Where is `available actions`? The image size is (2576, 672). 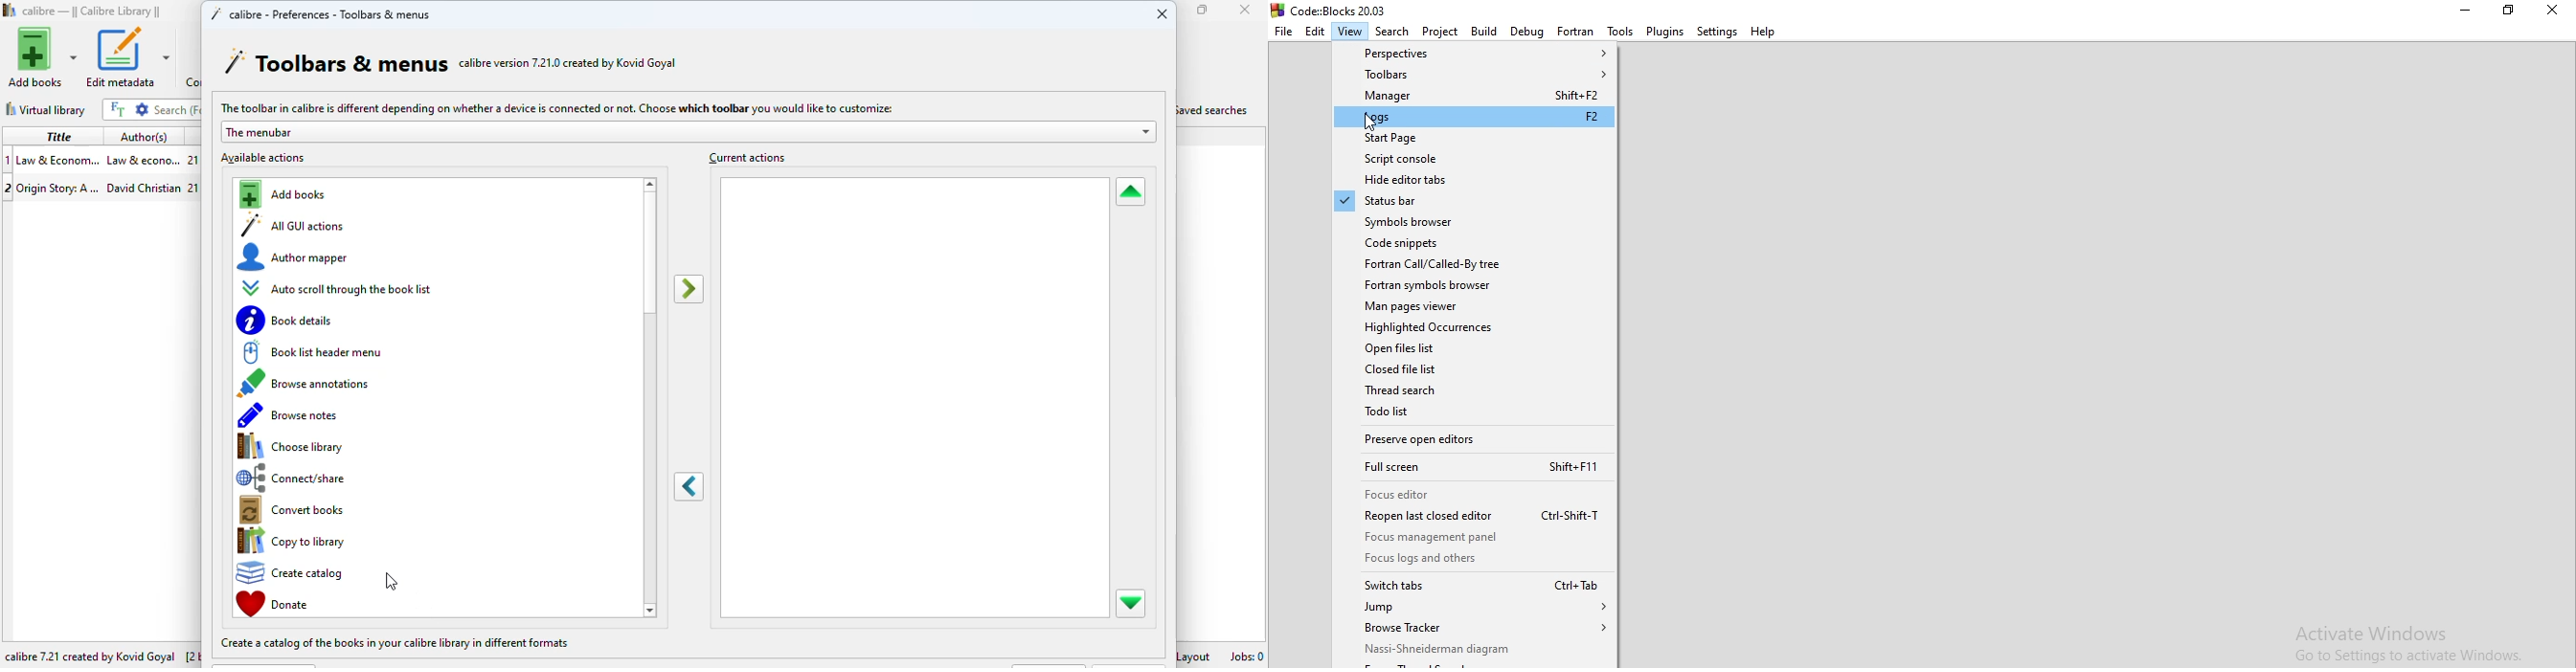
available actions is located at coordinates (264, 158).